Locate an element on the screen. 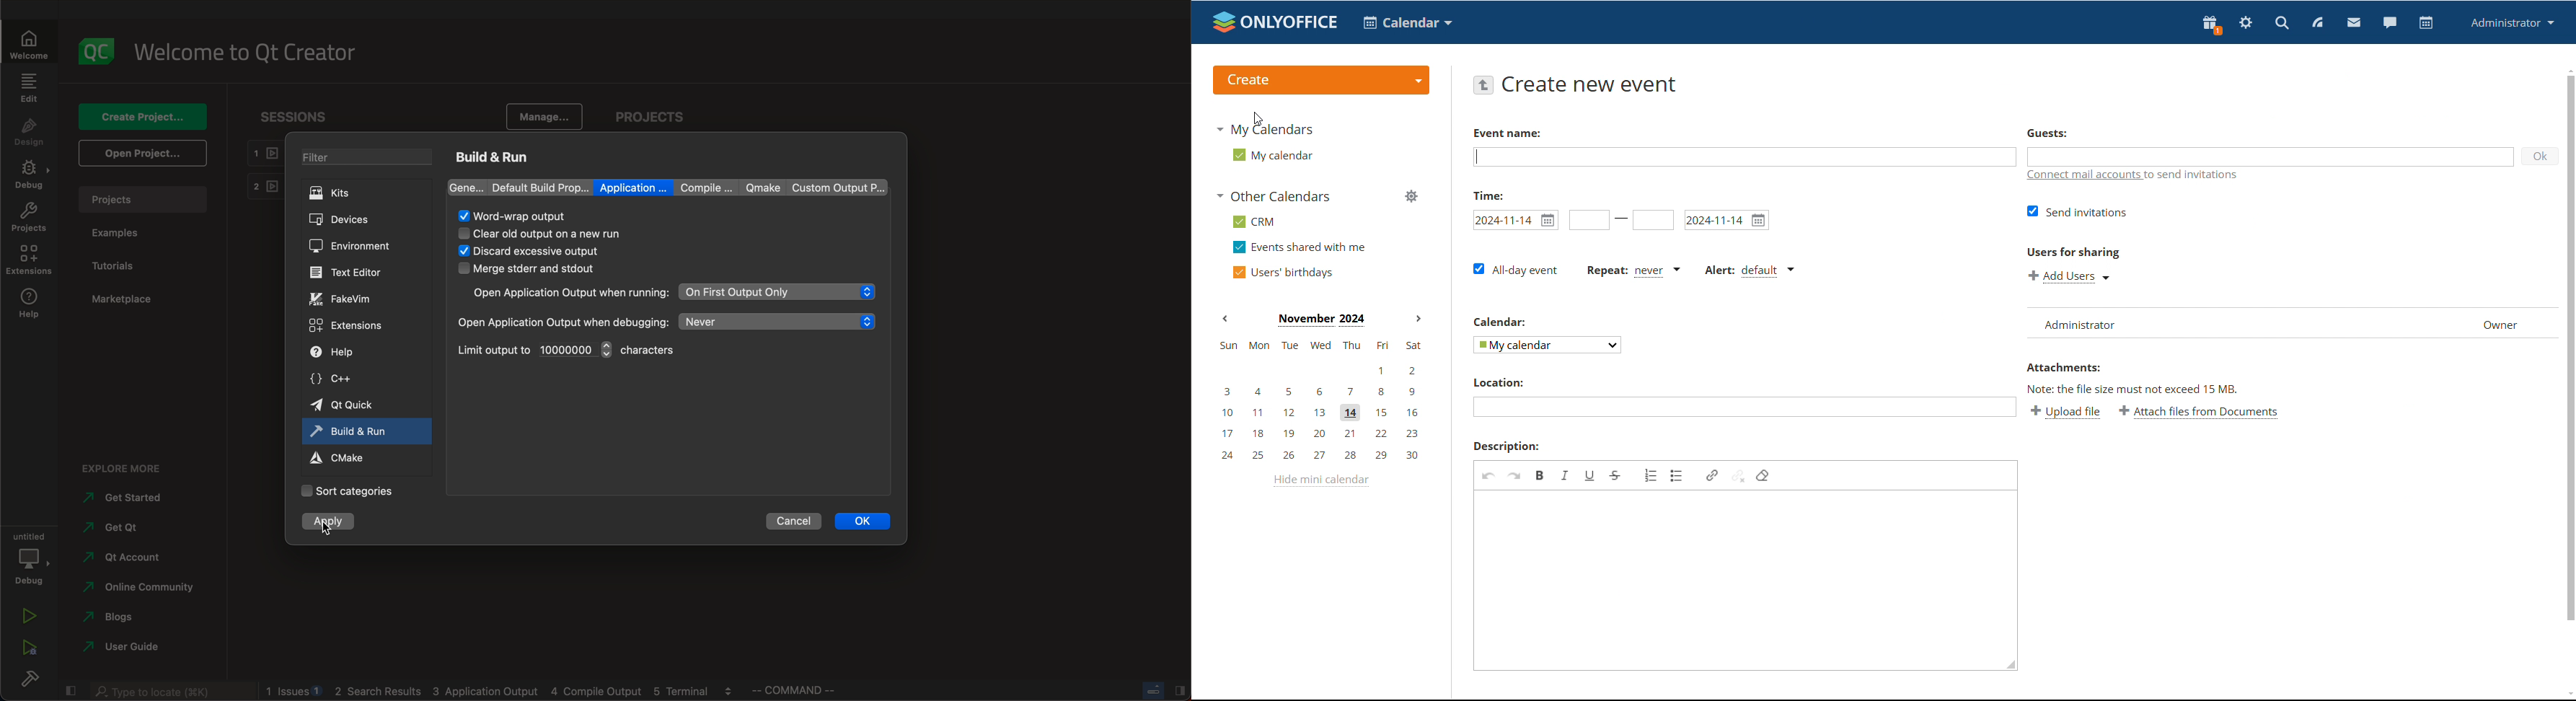 The image size is (2576, 728). explore is located at coordinates (124, 468).